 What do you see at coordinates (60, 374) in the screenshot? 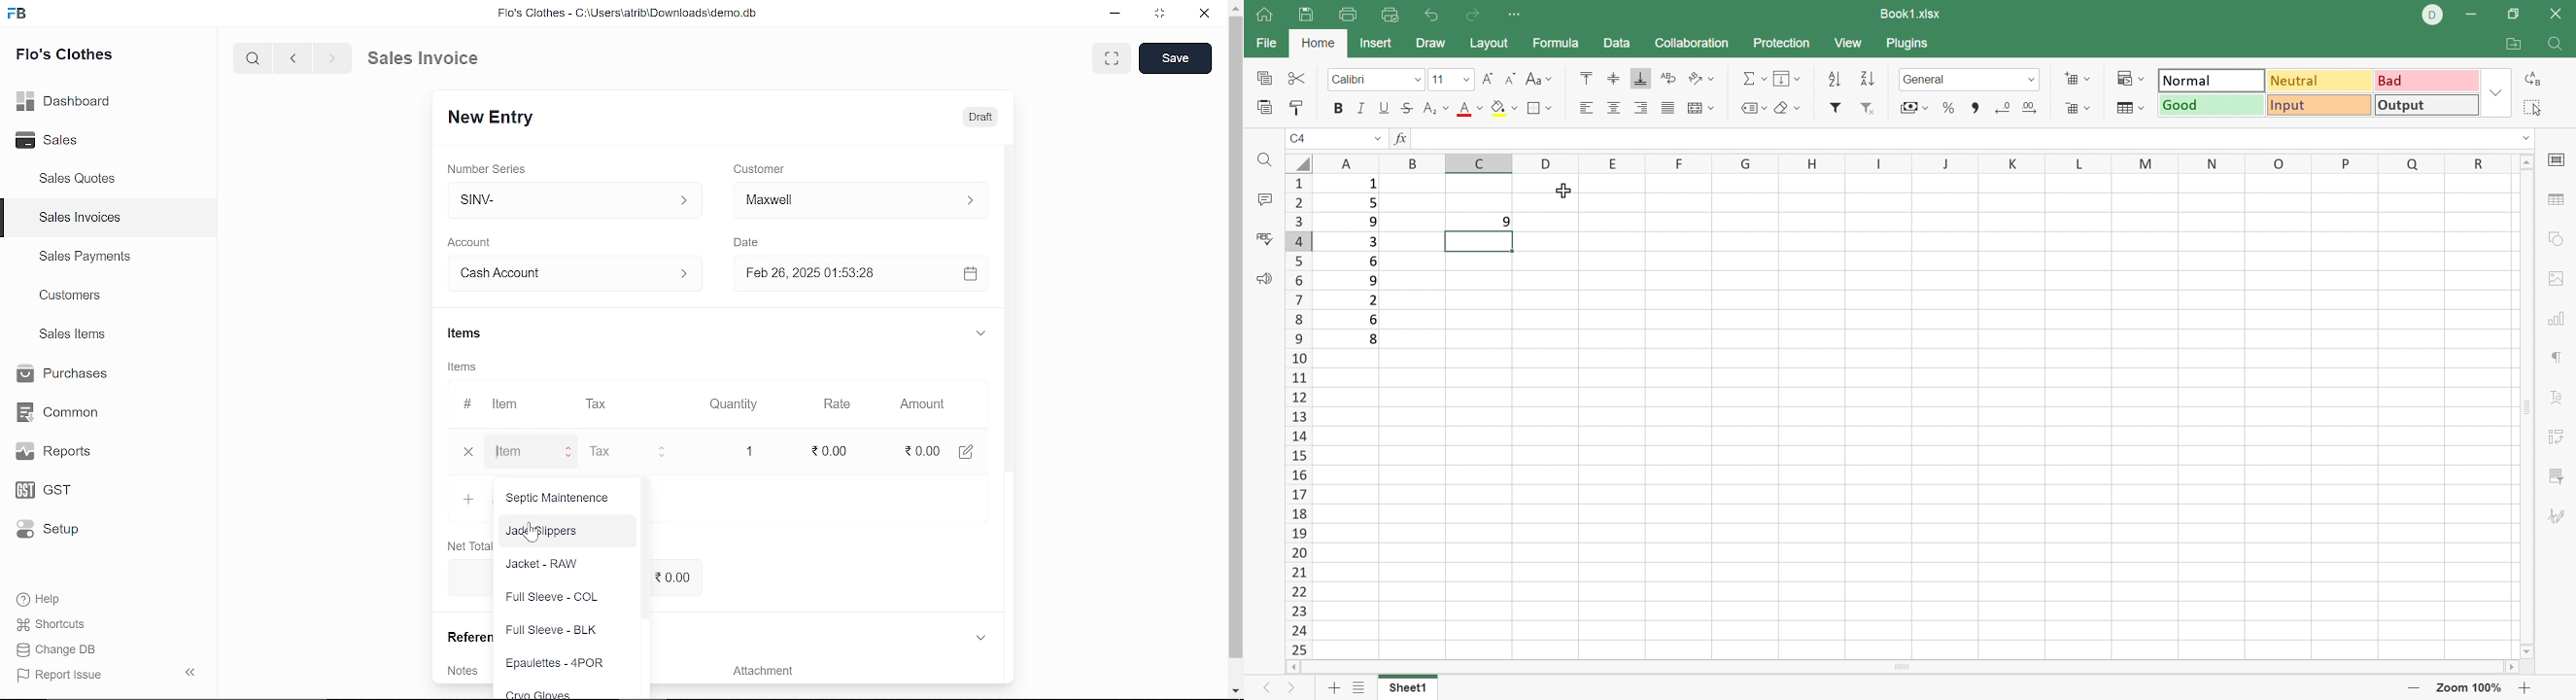
I see `Purchases` at bounding box center [60, 374].